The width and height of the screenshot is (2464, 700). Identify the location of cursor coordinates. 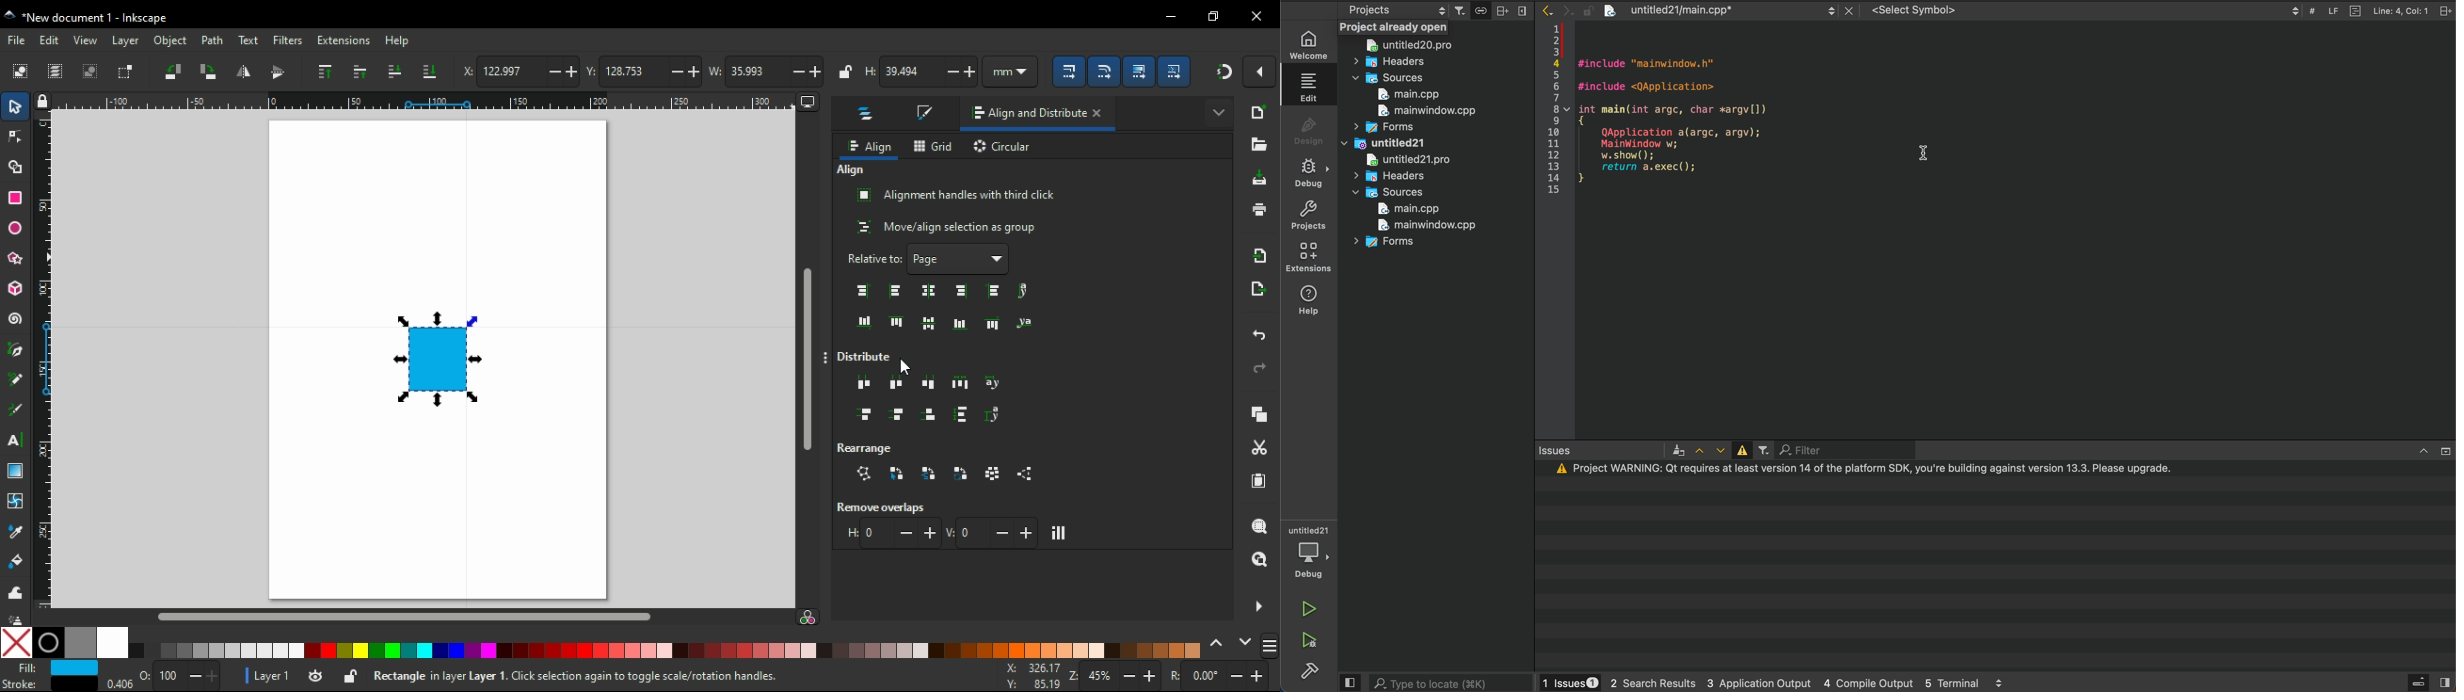
(1030, 675).